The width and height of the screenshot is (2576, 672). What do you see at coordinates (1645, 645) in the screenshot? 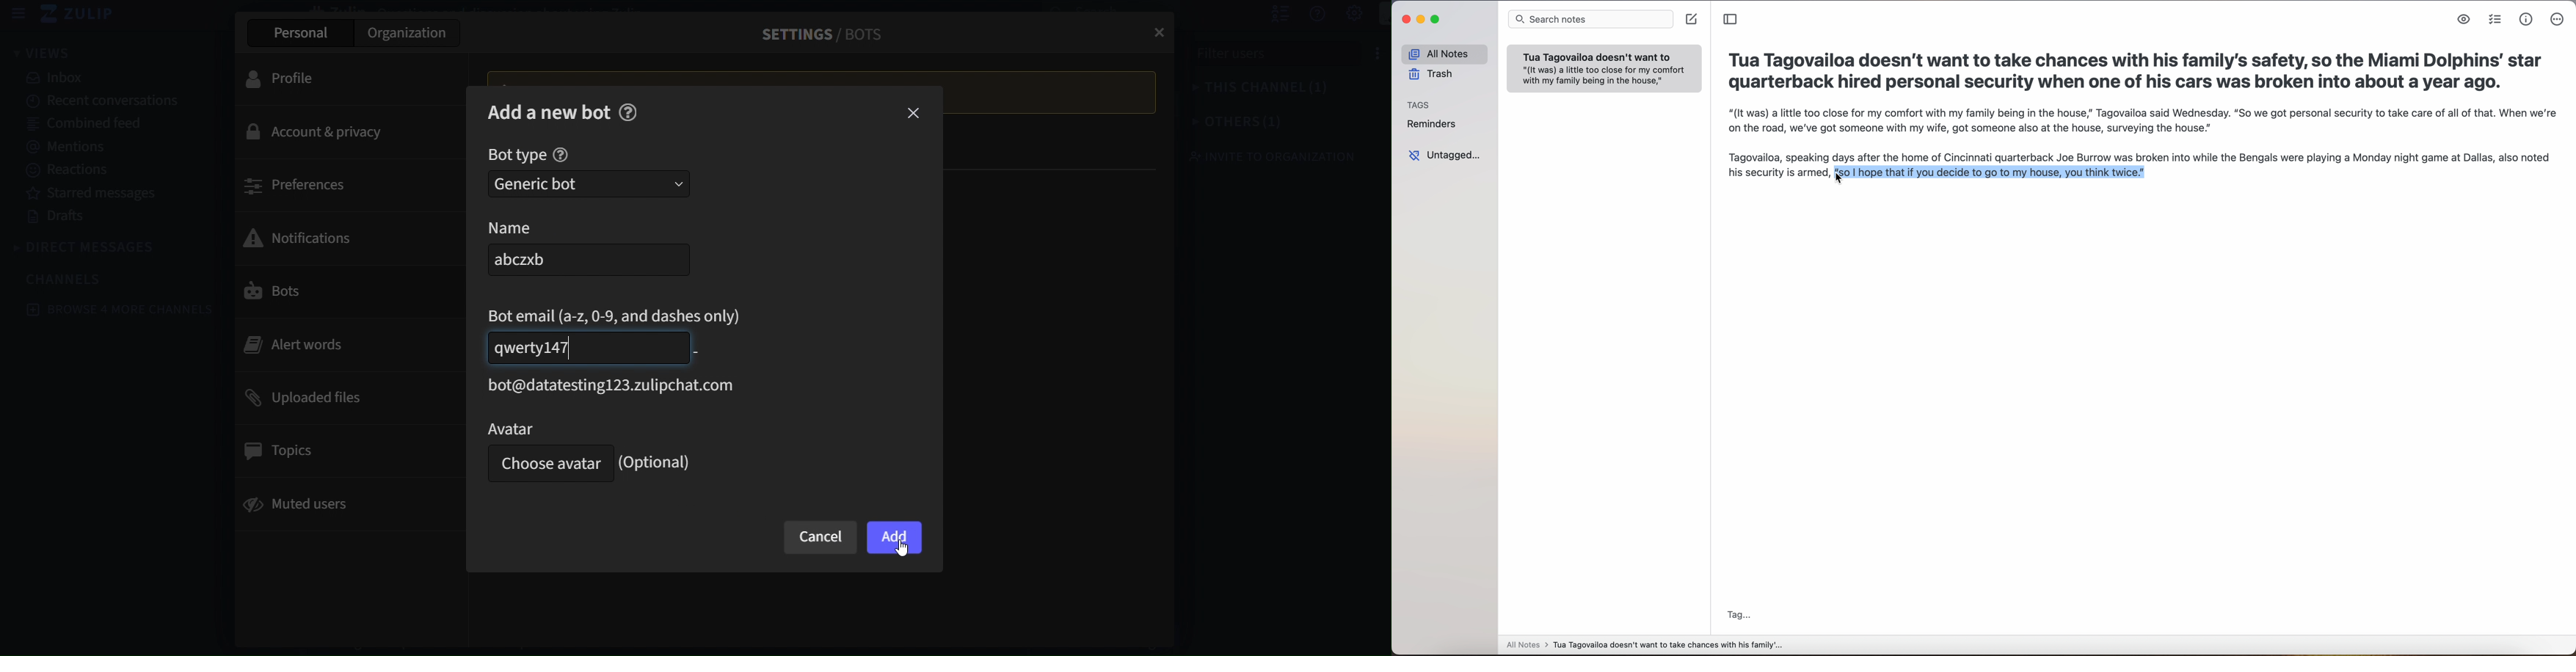
I see `all notes > Tua Tagovailoa doesn't want to take chances with his family'...` at bounding box center [1645, 645].